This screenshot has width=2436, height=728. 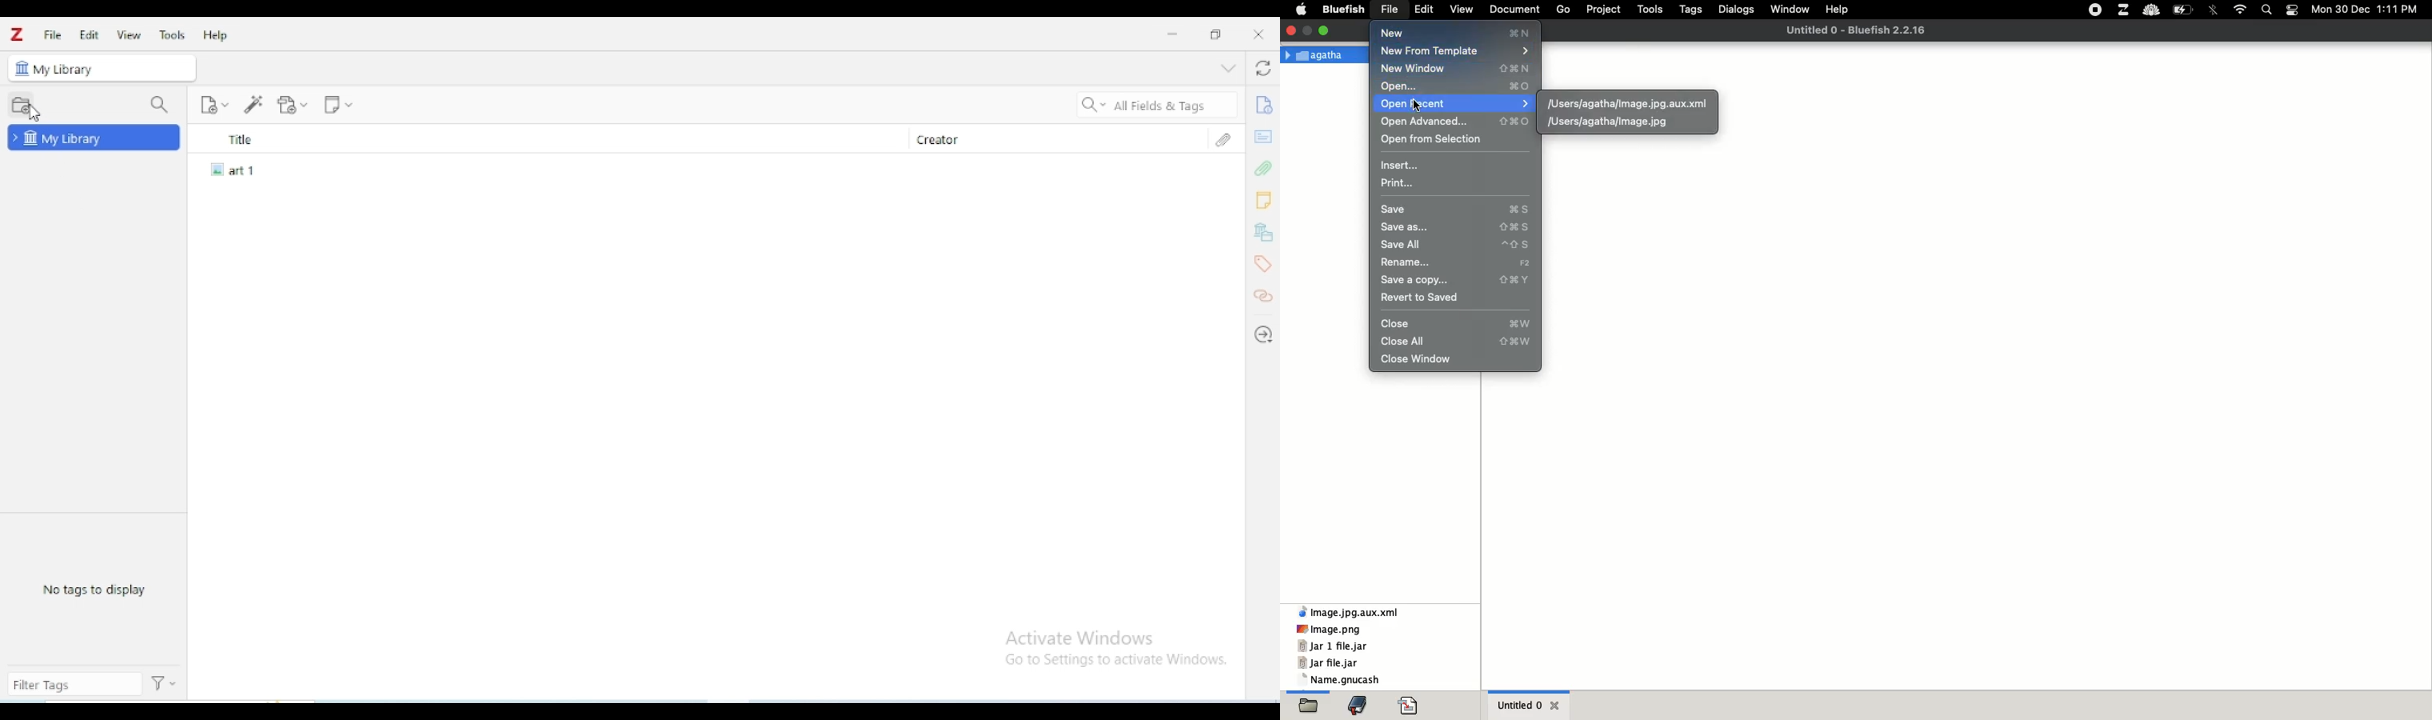 What do you see at coordinates (160, 104) in the screenshot?
I see `filter collections` at bounding box center [160, 104].